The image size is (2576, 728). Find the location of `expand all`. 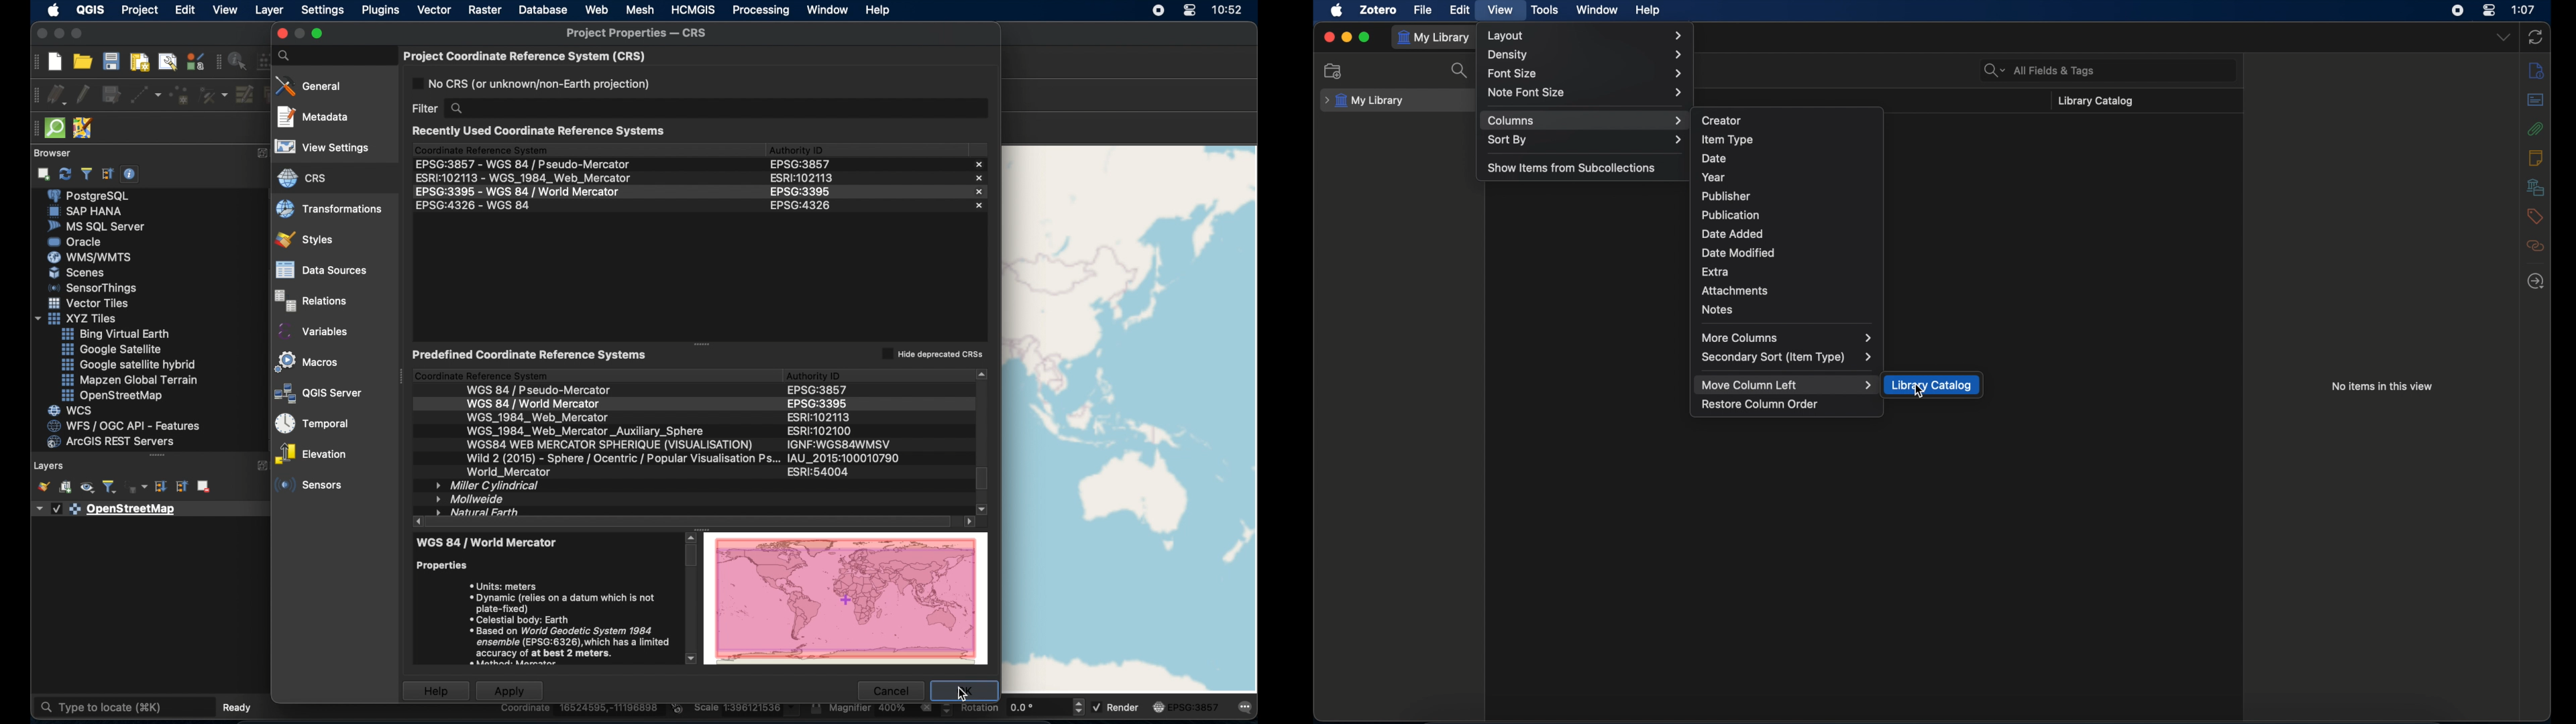

expand all is located at coordinates (160, 487).